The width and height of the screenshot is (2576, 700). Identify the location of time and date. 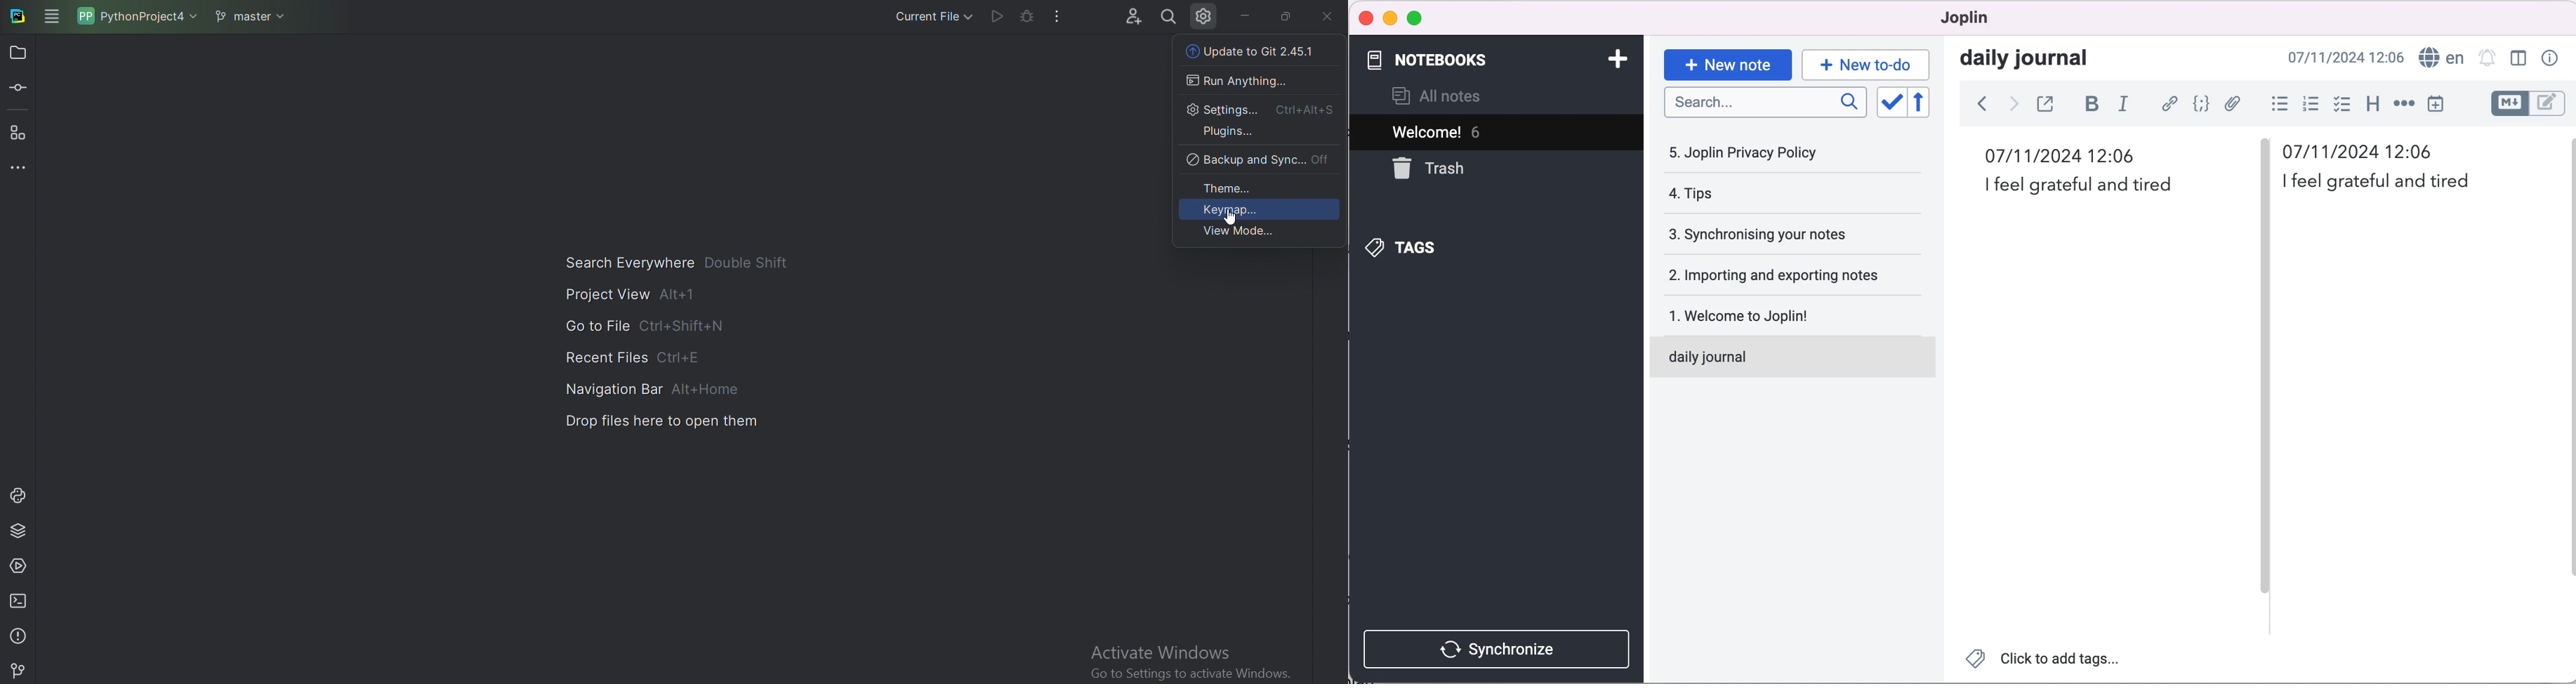
(2347, 58).